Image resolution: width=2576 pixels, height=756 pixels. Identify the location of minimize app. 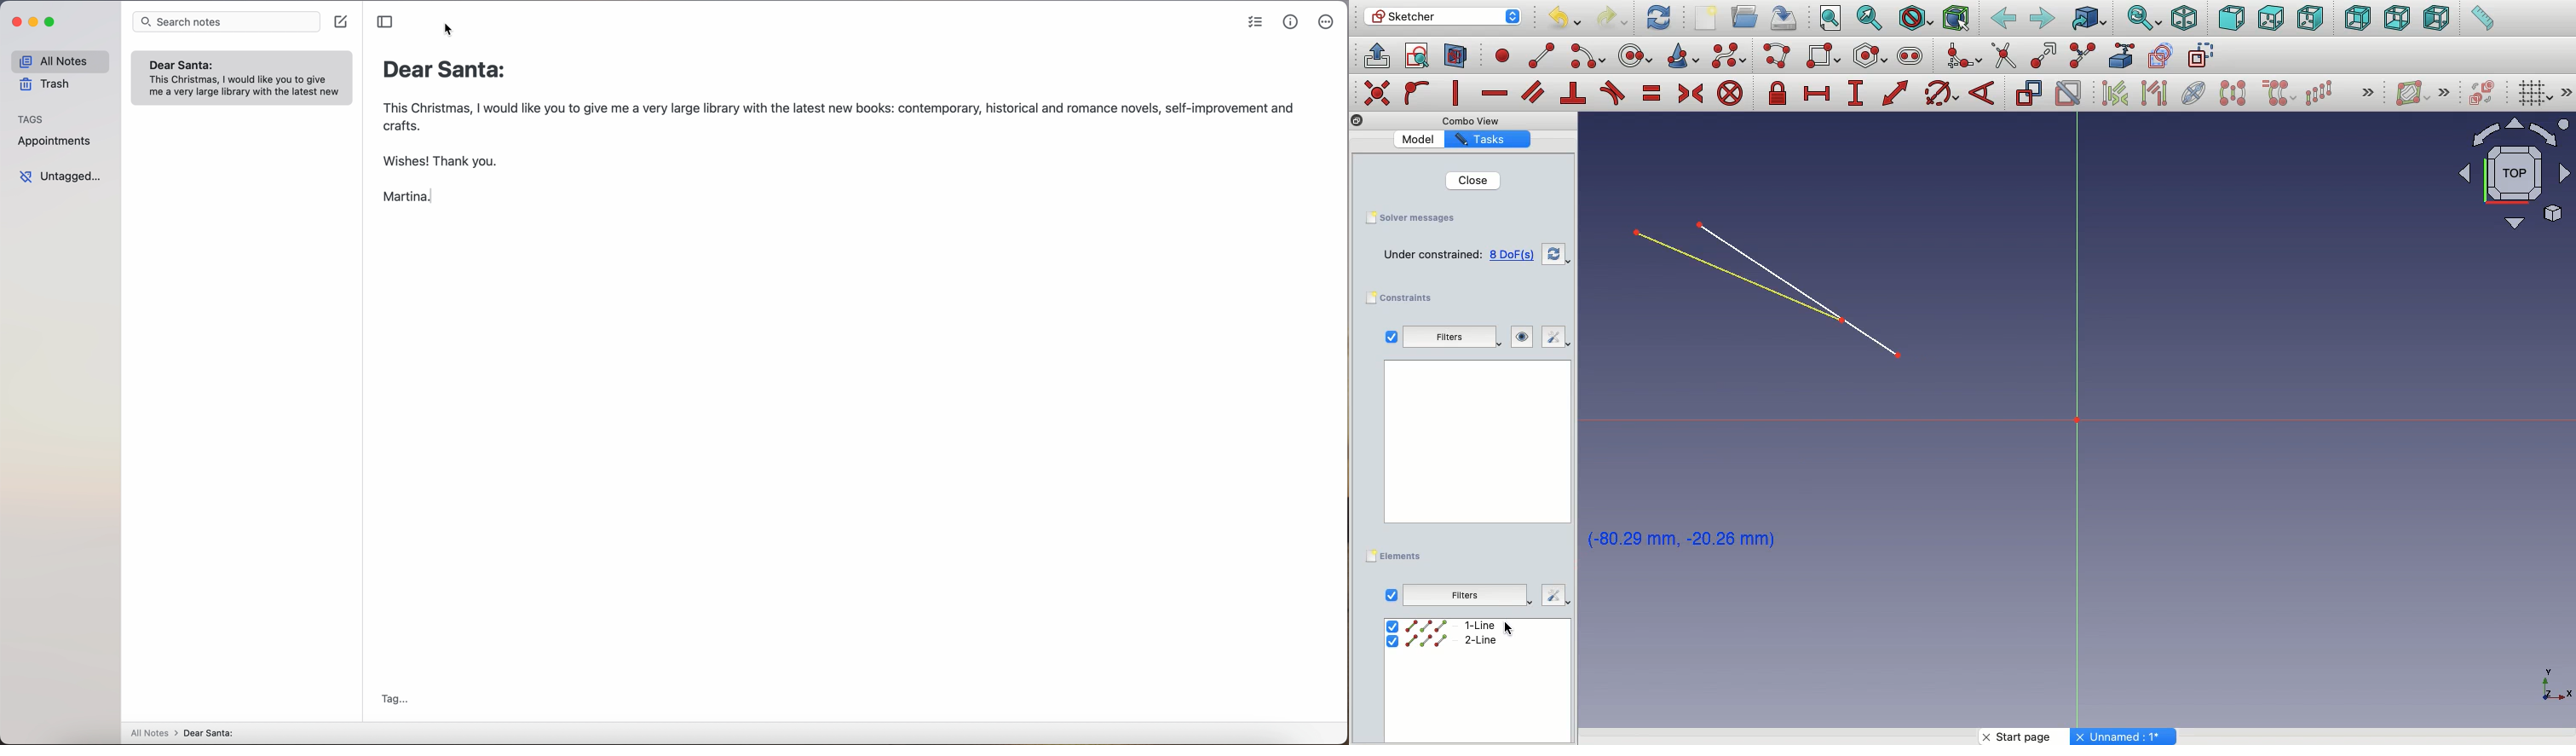
(35, 23).